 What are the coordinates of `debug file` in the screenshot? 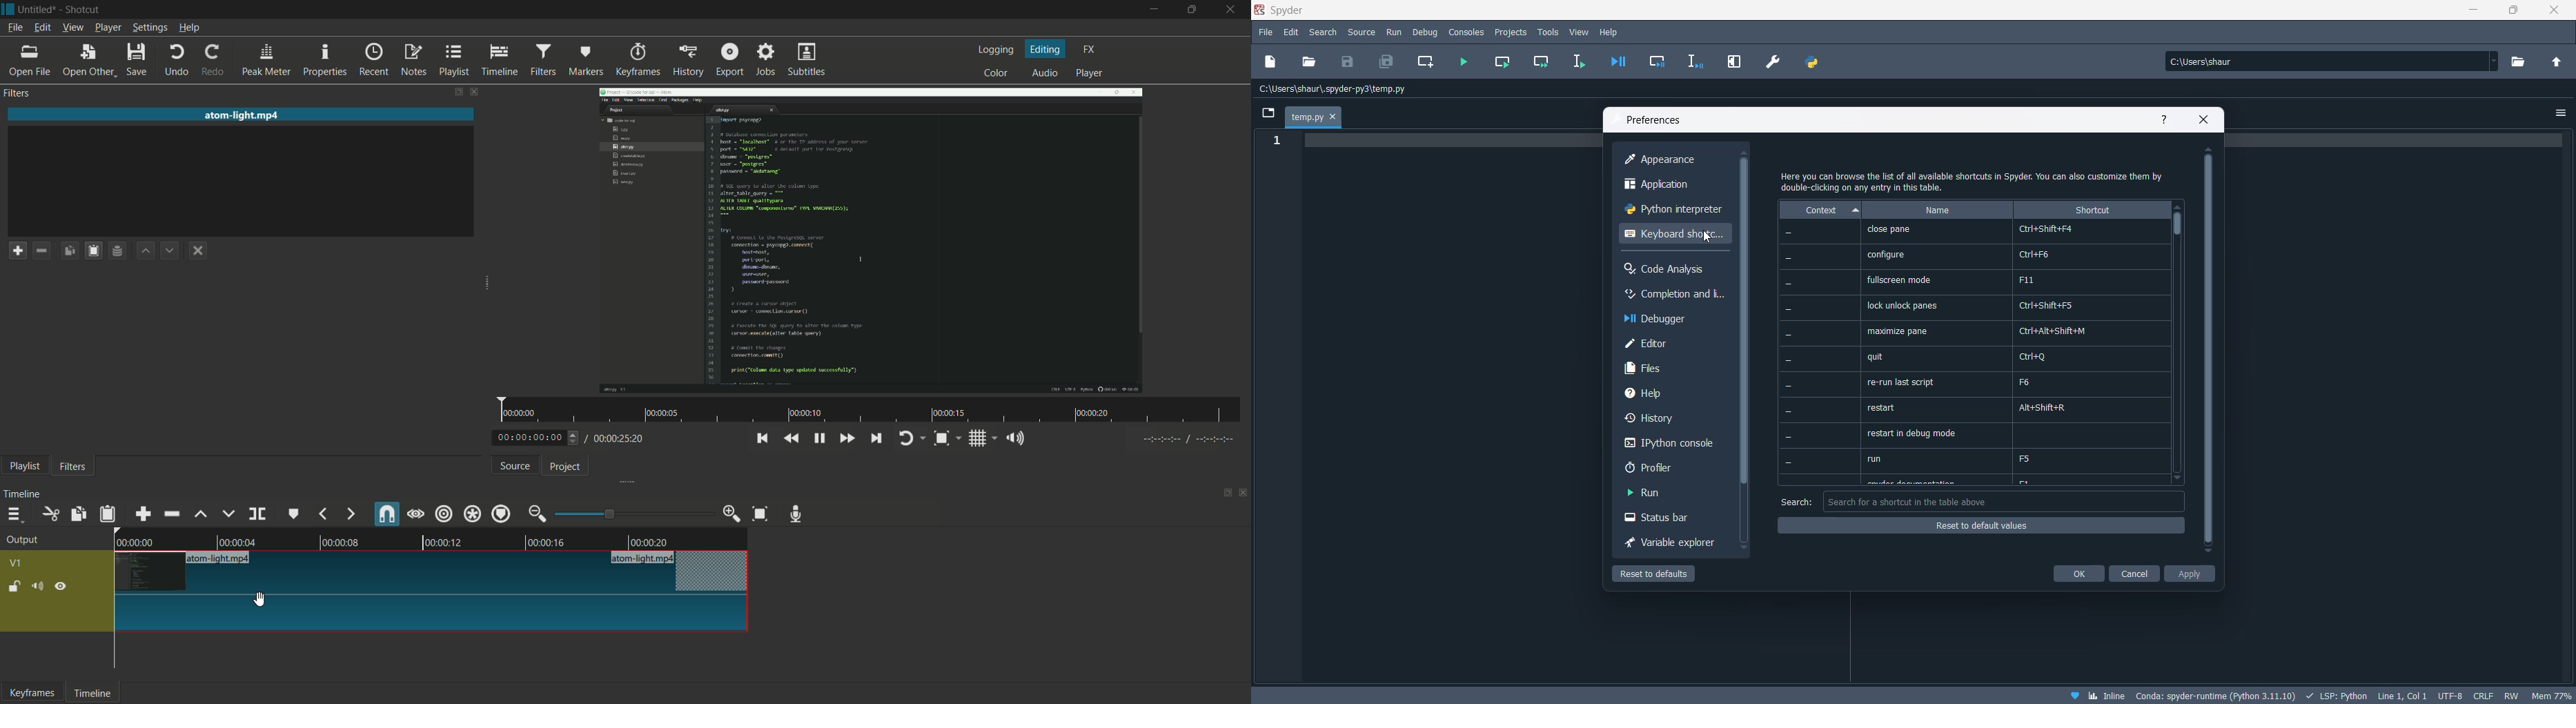 It's located at (1617, 61).